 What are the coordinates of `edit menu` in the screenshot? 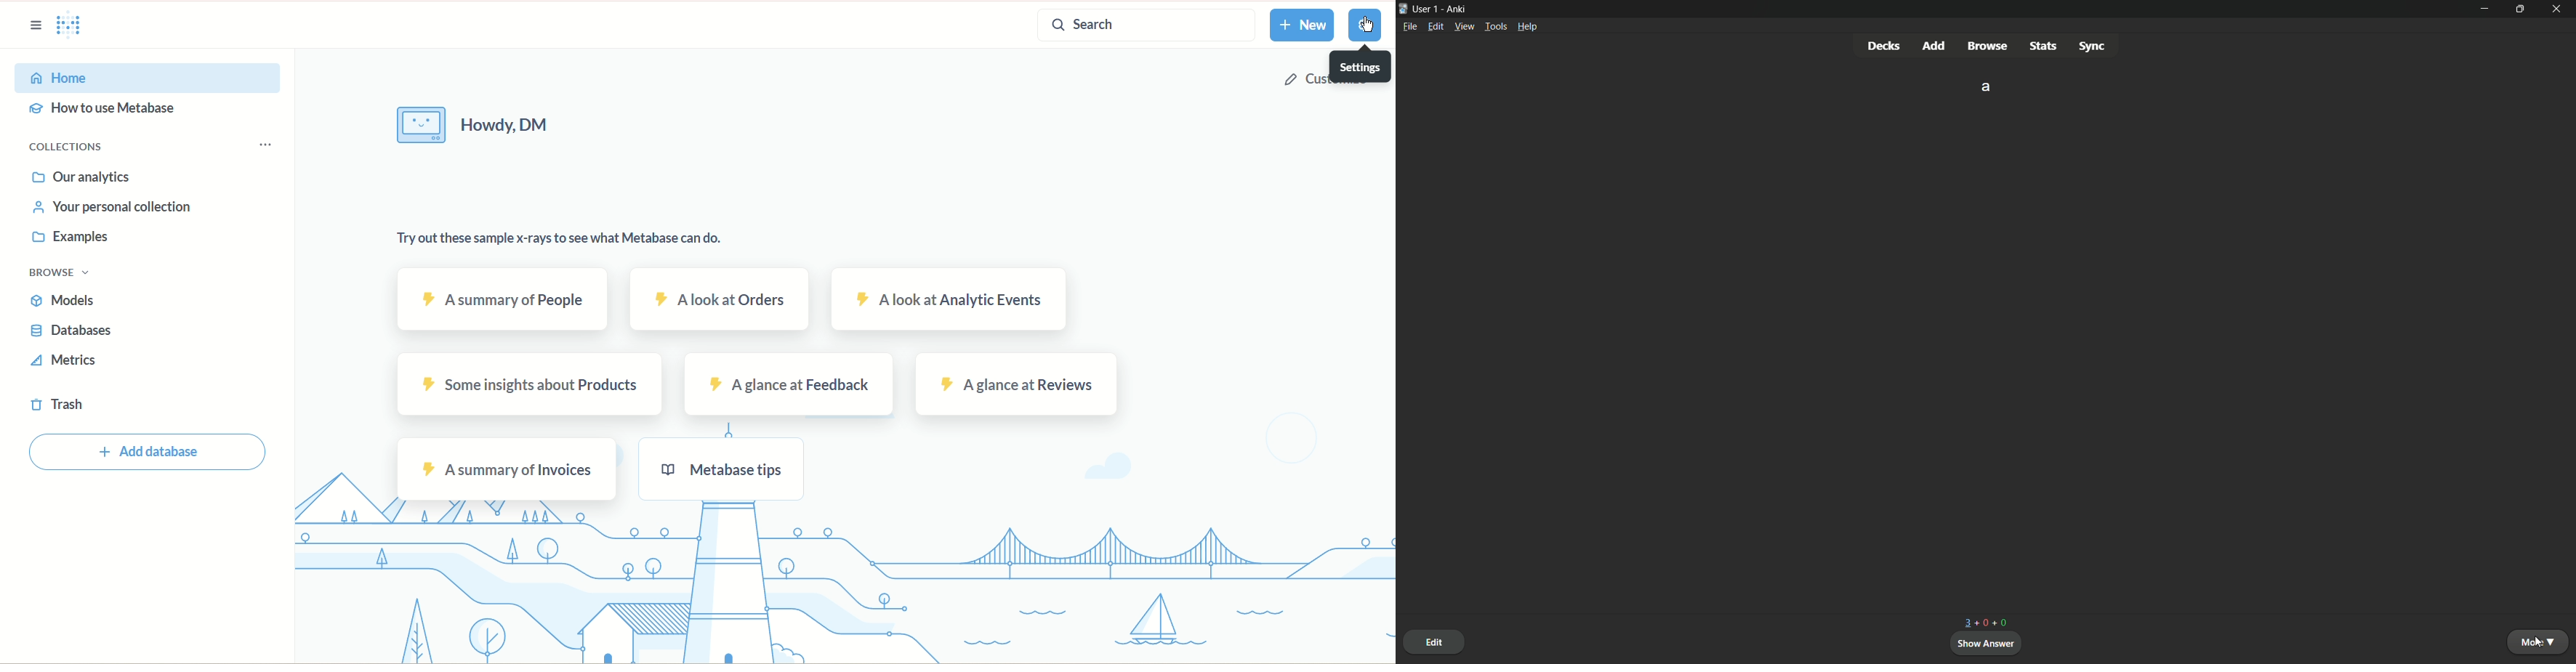 It's located at (1436, 26).